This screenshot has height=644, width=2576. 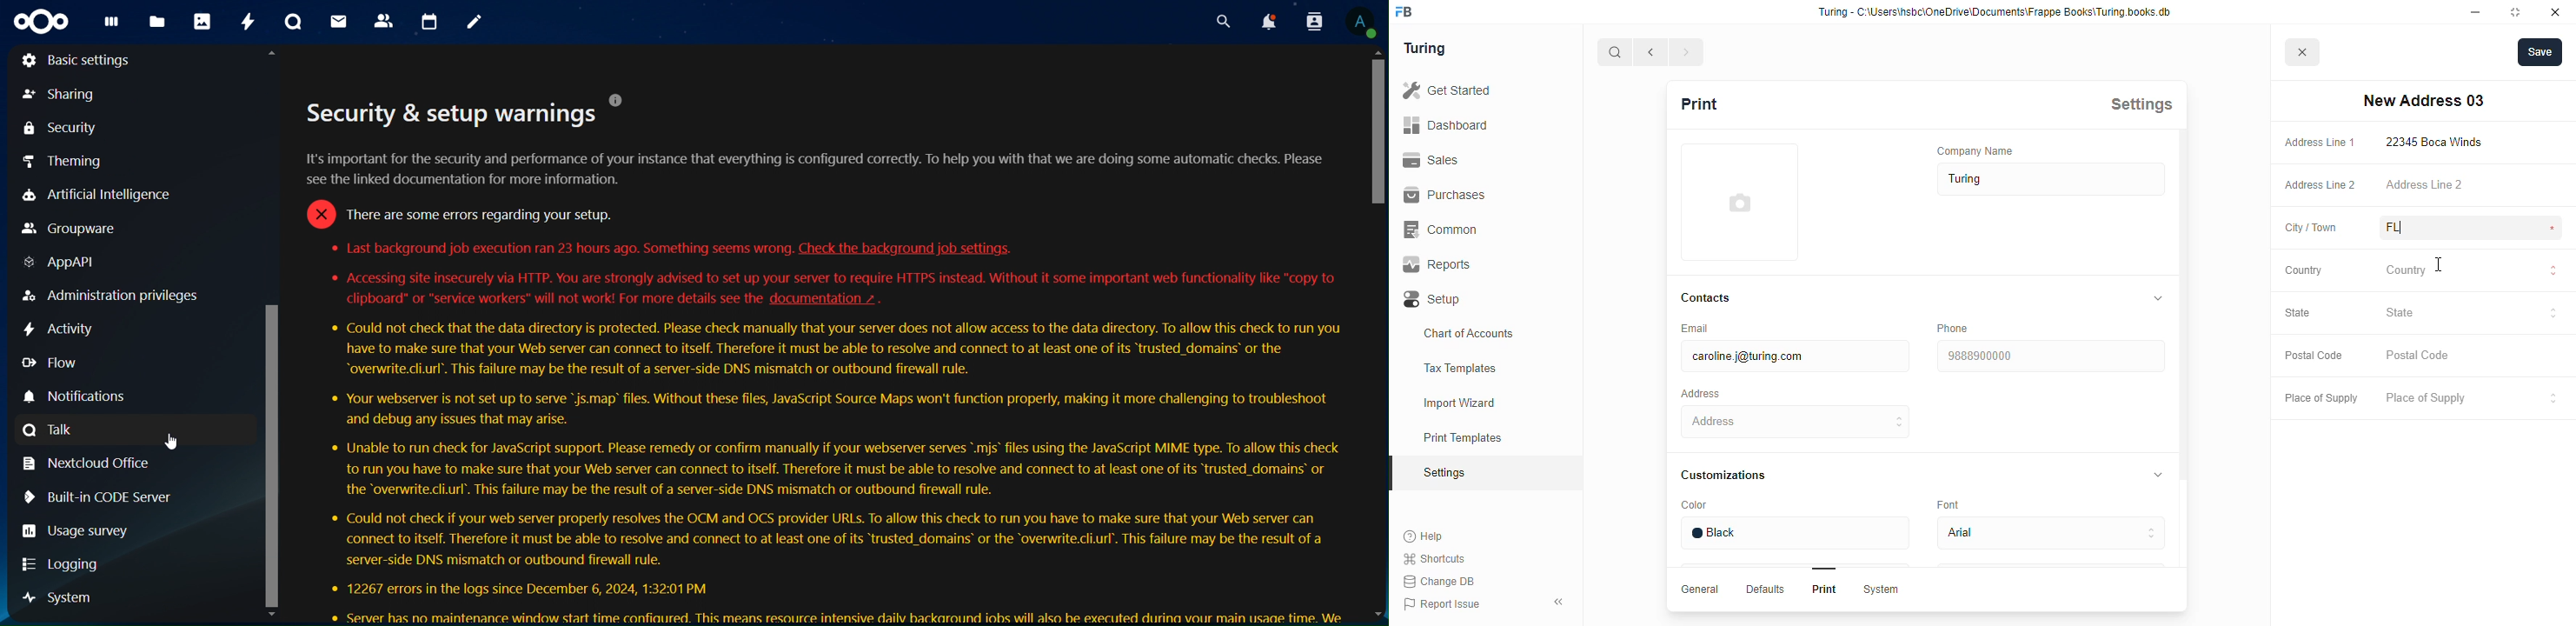 I want to click on text, so click(x=452, y=113).